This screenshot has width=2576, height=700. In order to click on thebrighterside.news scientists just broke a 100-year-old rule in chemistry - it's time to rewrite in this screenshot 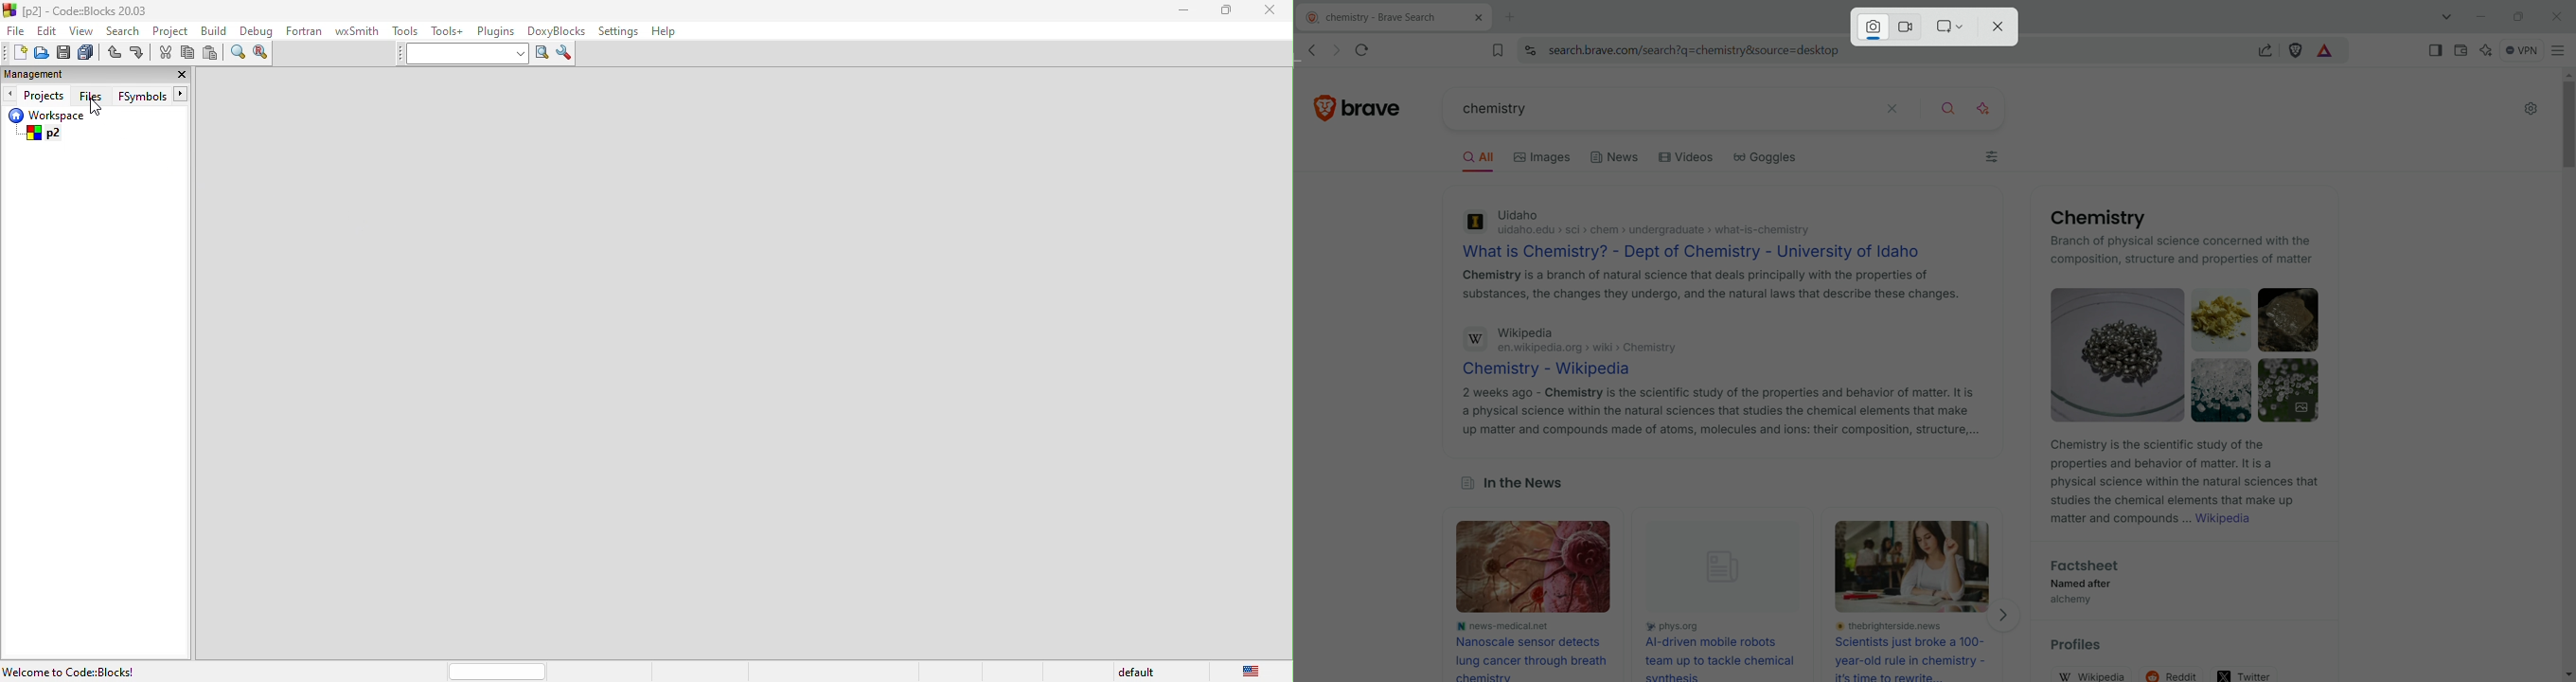, I will do `click(1916, 651)`.